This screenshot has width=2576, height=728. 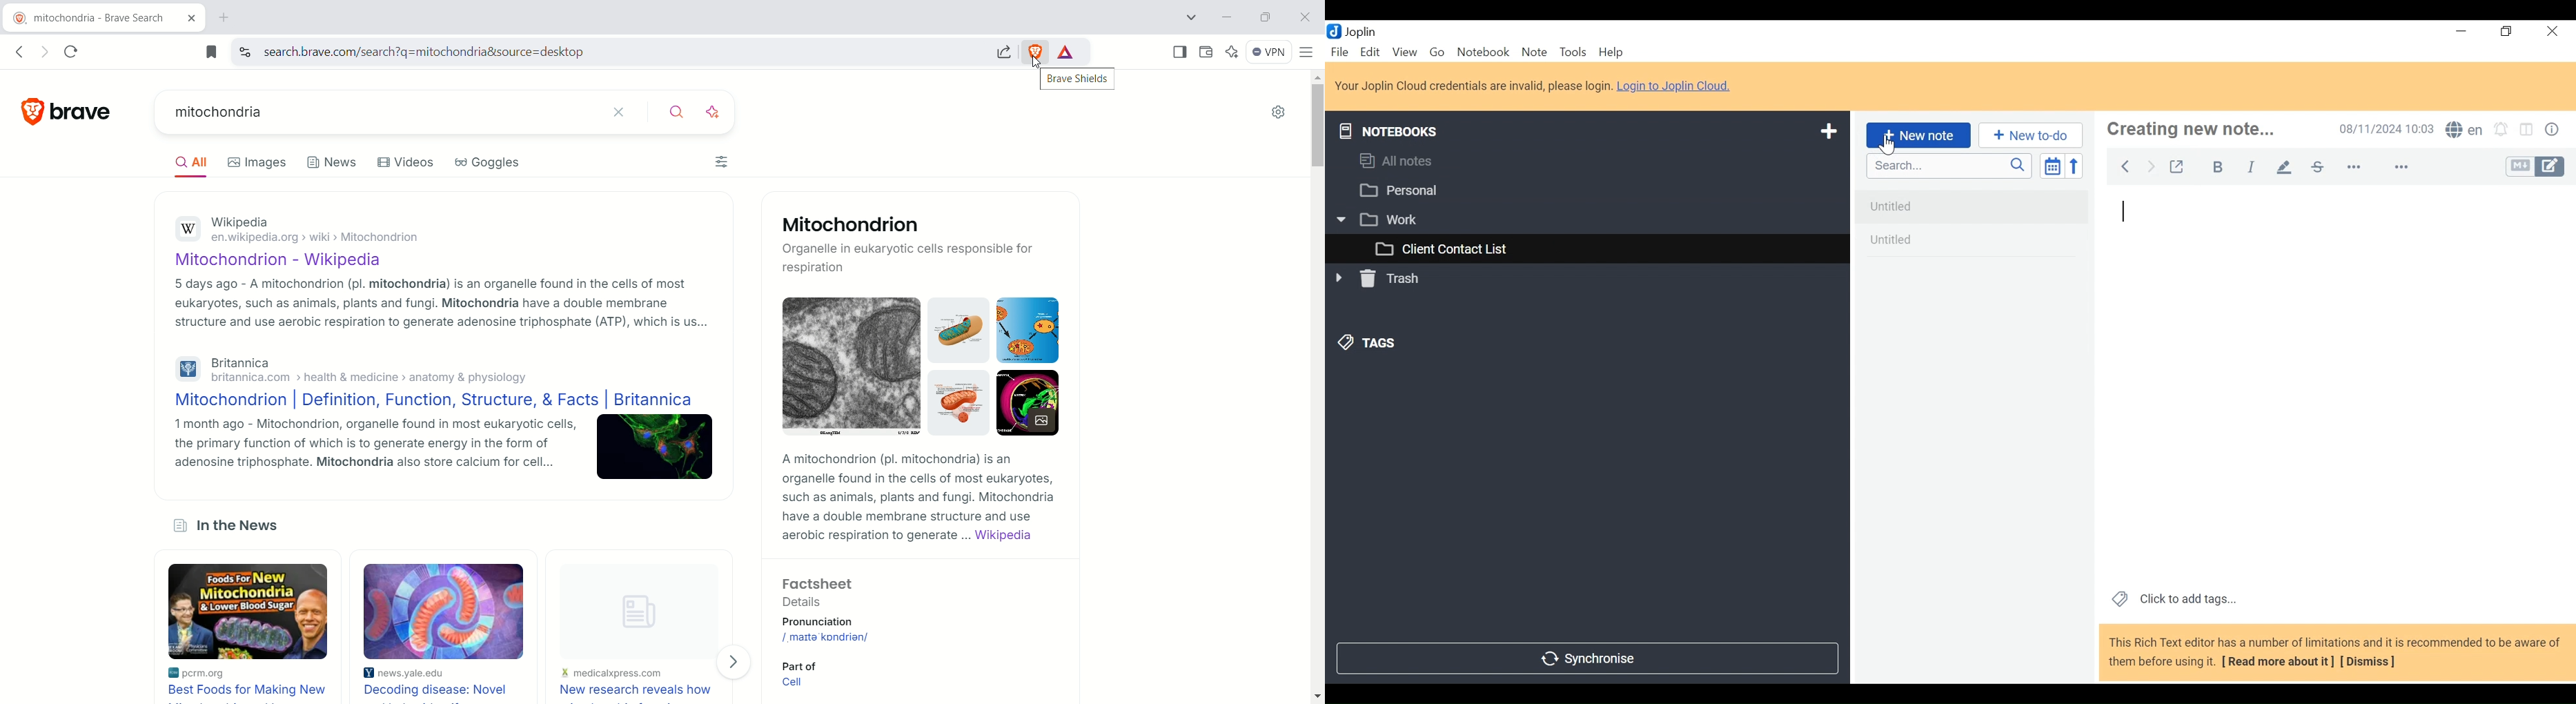 I want to click on Wikipedia, so click(x=1003, y=536).